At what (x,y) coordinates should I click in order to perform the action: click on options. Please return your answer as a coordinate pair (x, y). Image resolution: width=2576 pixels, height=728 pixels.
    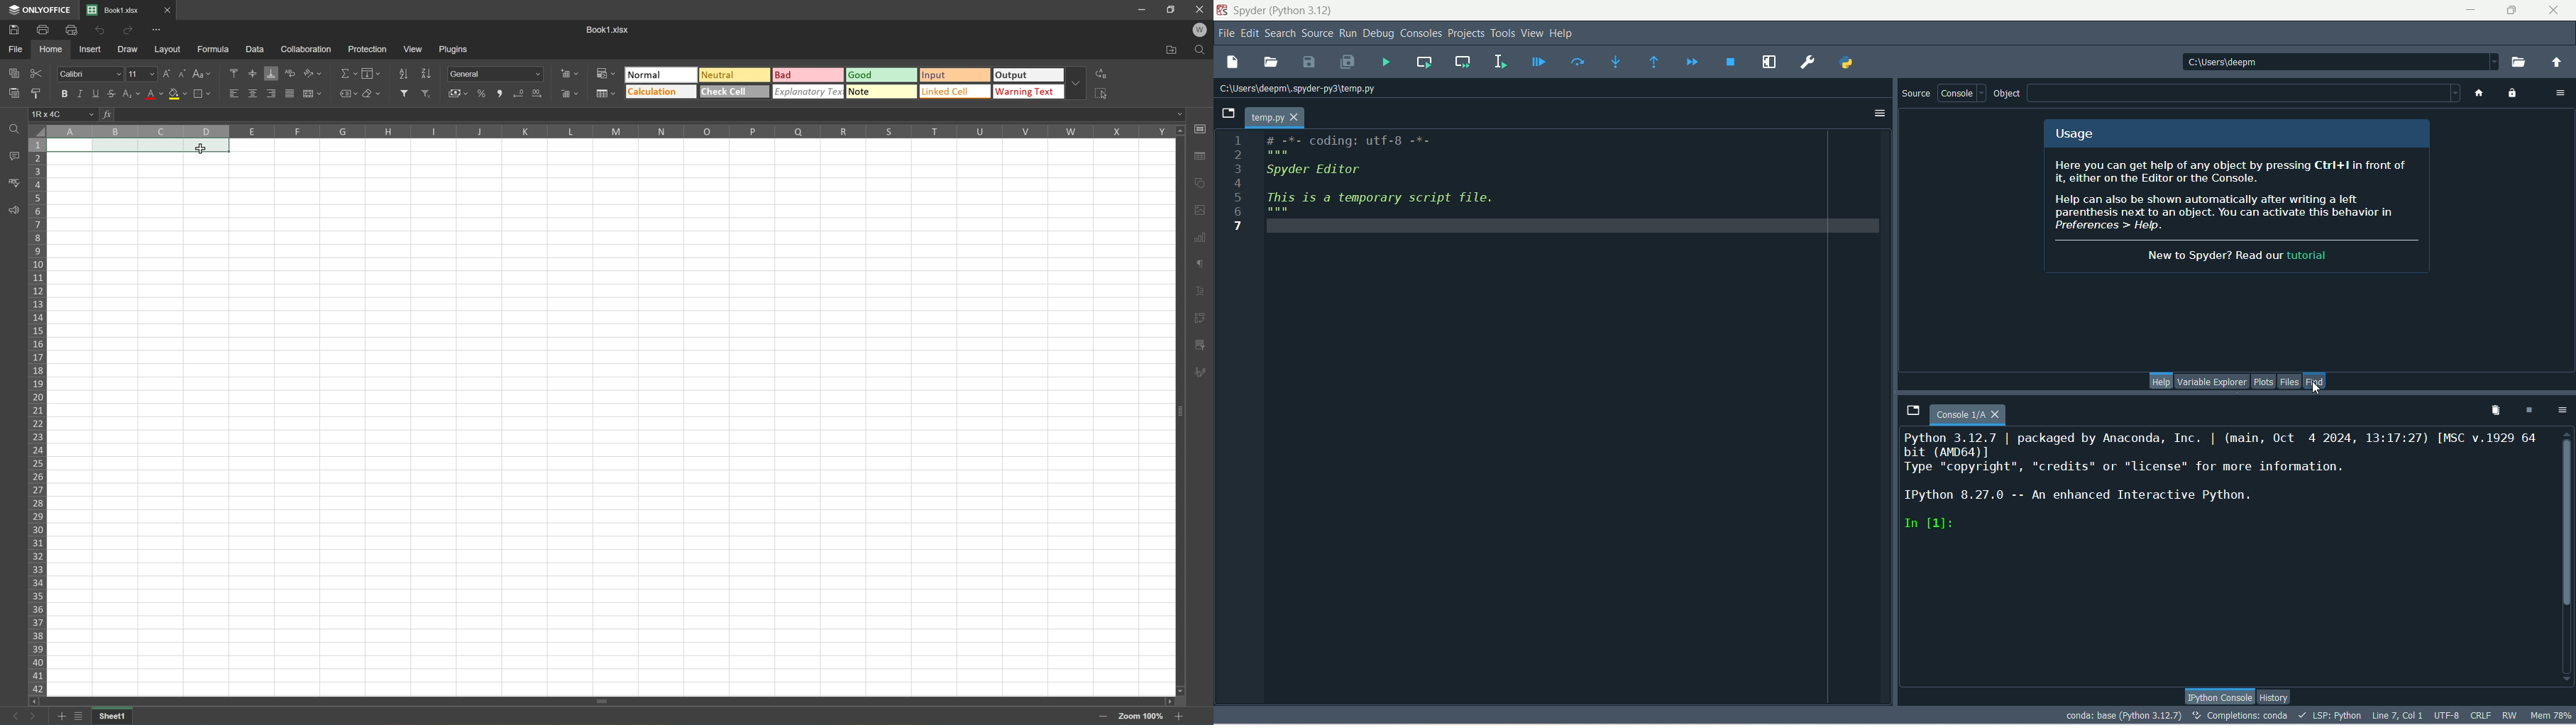
    Looking at the image, I should click on (2556, 92).